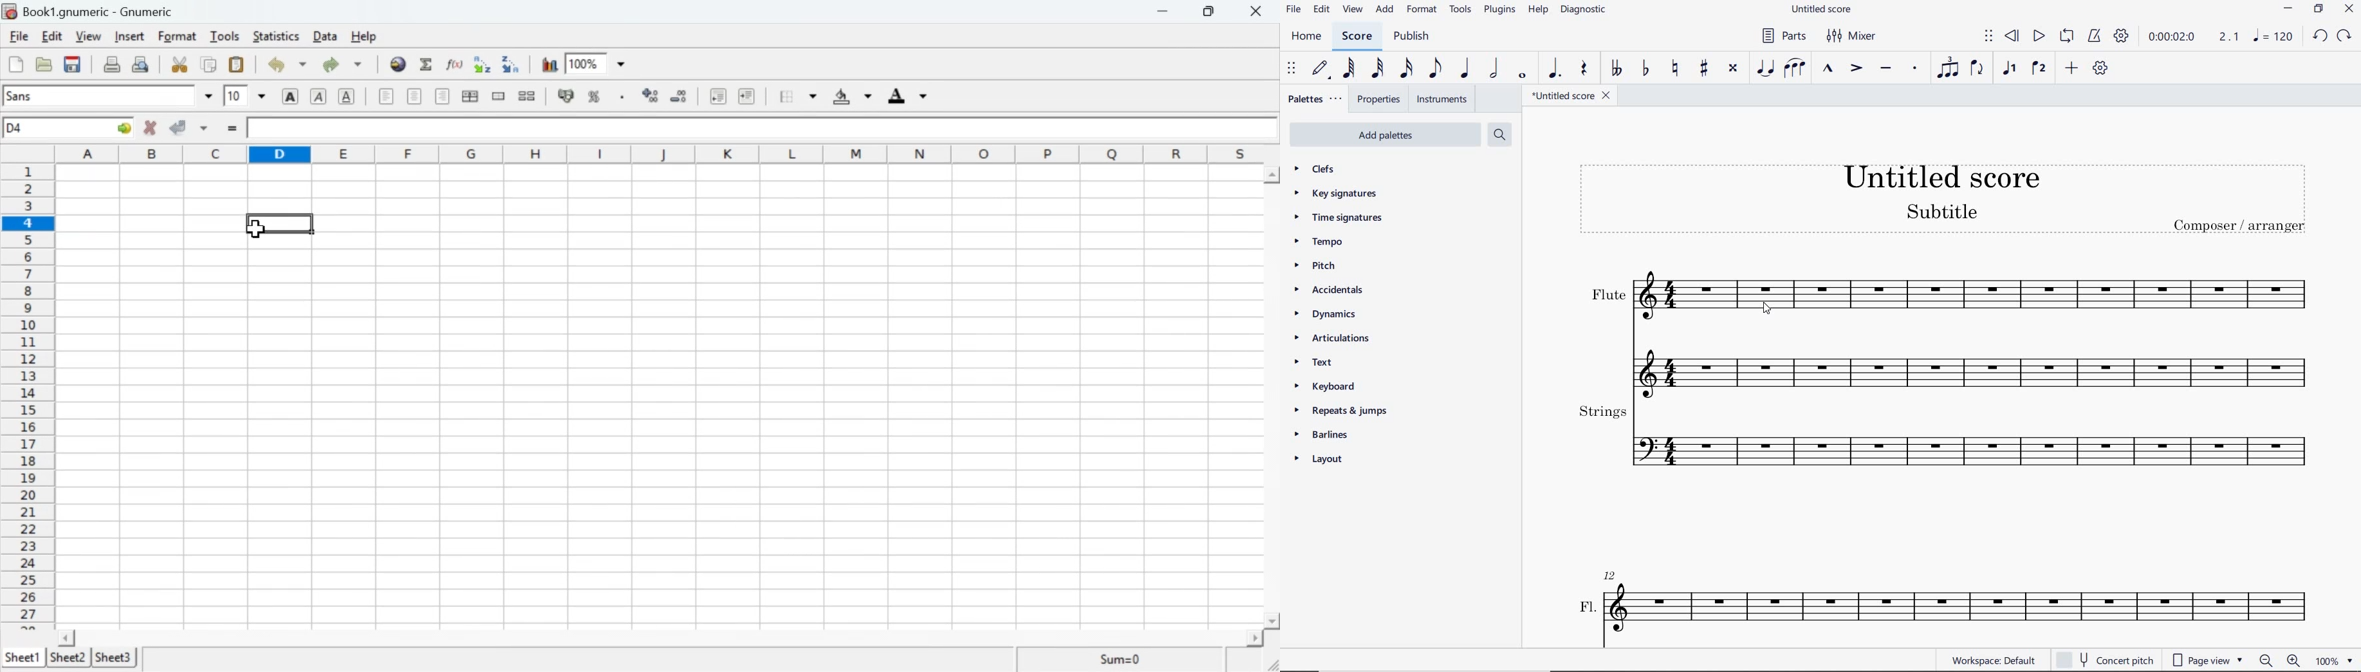 This screenshot has width=2380, height=672. I want to click on cursor, so click(255, 228).